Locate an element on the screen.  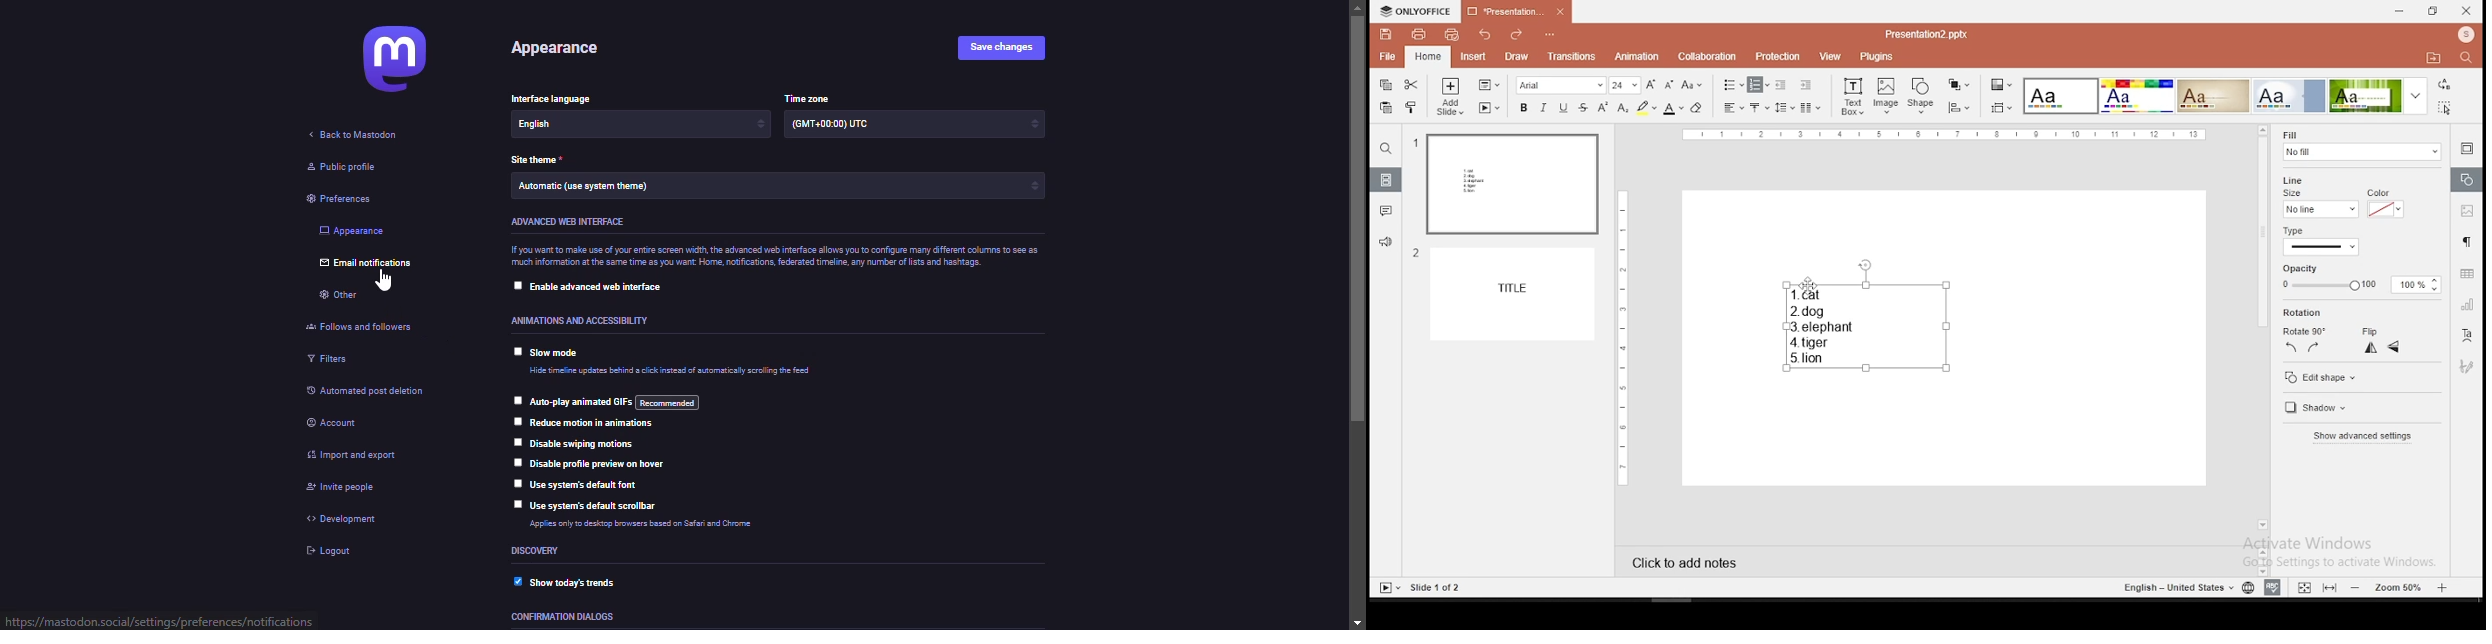
vertical alignment is located at coordinates (1761, 107).